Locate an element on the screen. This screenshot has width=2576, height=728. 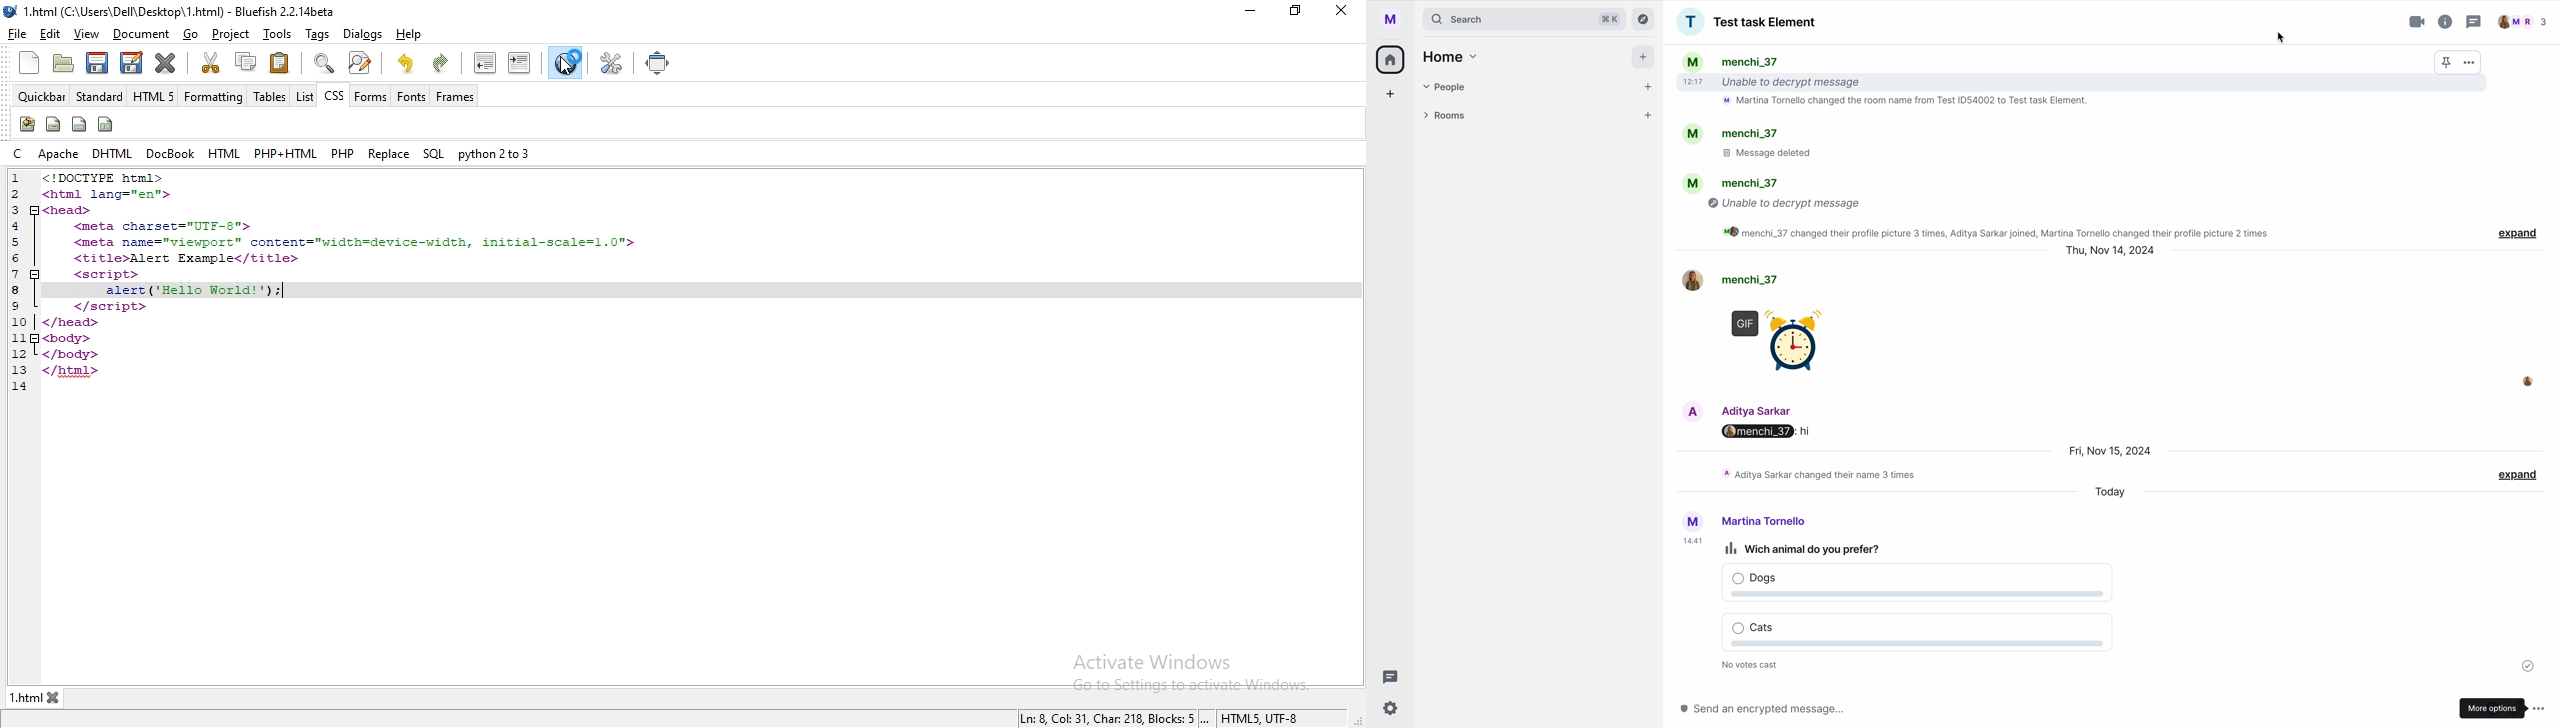
Test task Element is located at coordinates (1746, 22).